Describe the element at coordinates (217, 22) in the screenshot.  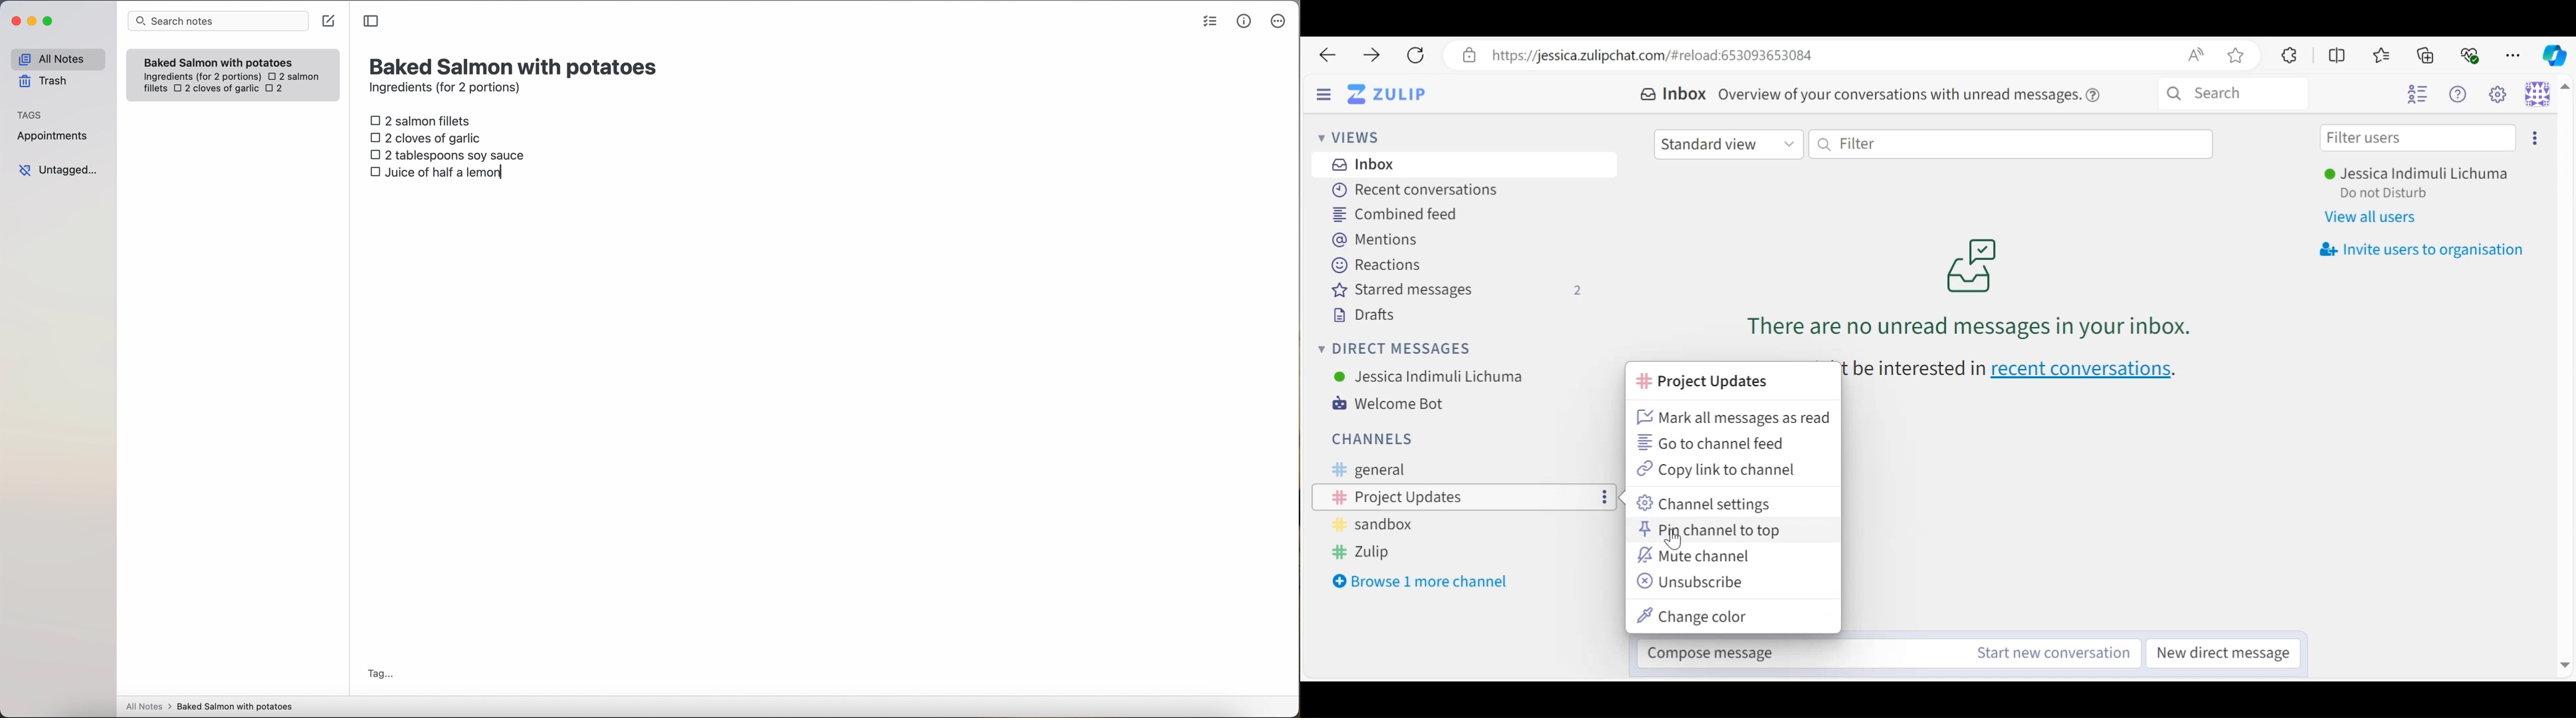
I see `search bar` at that location.